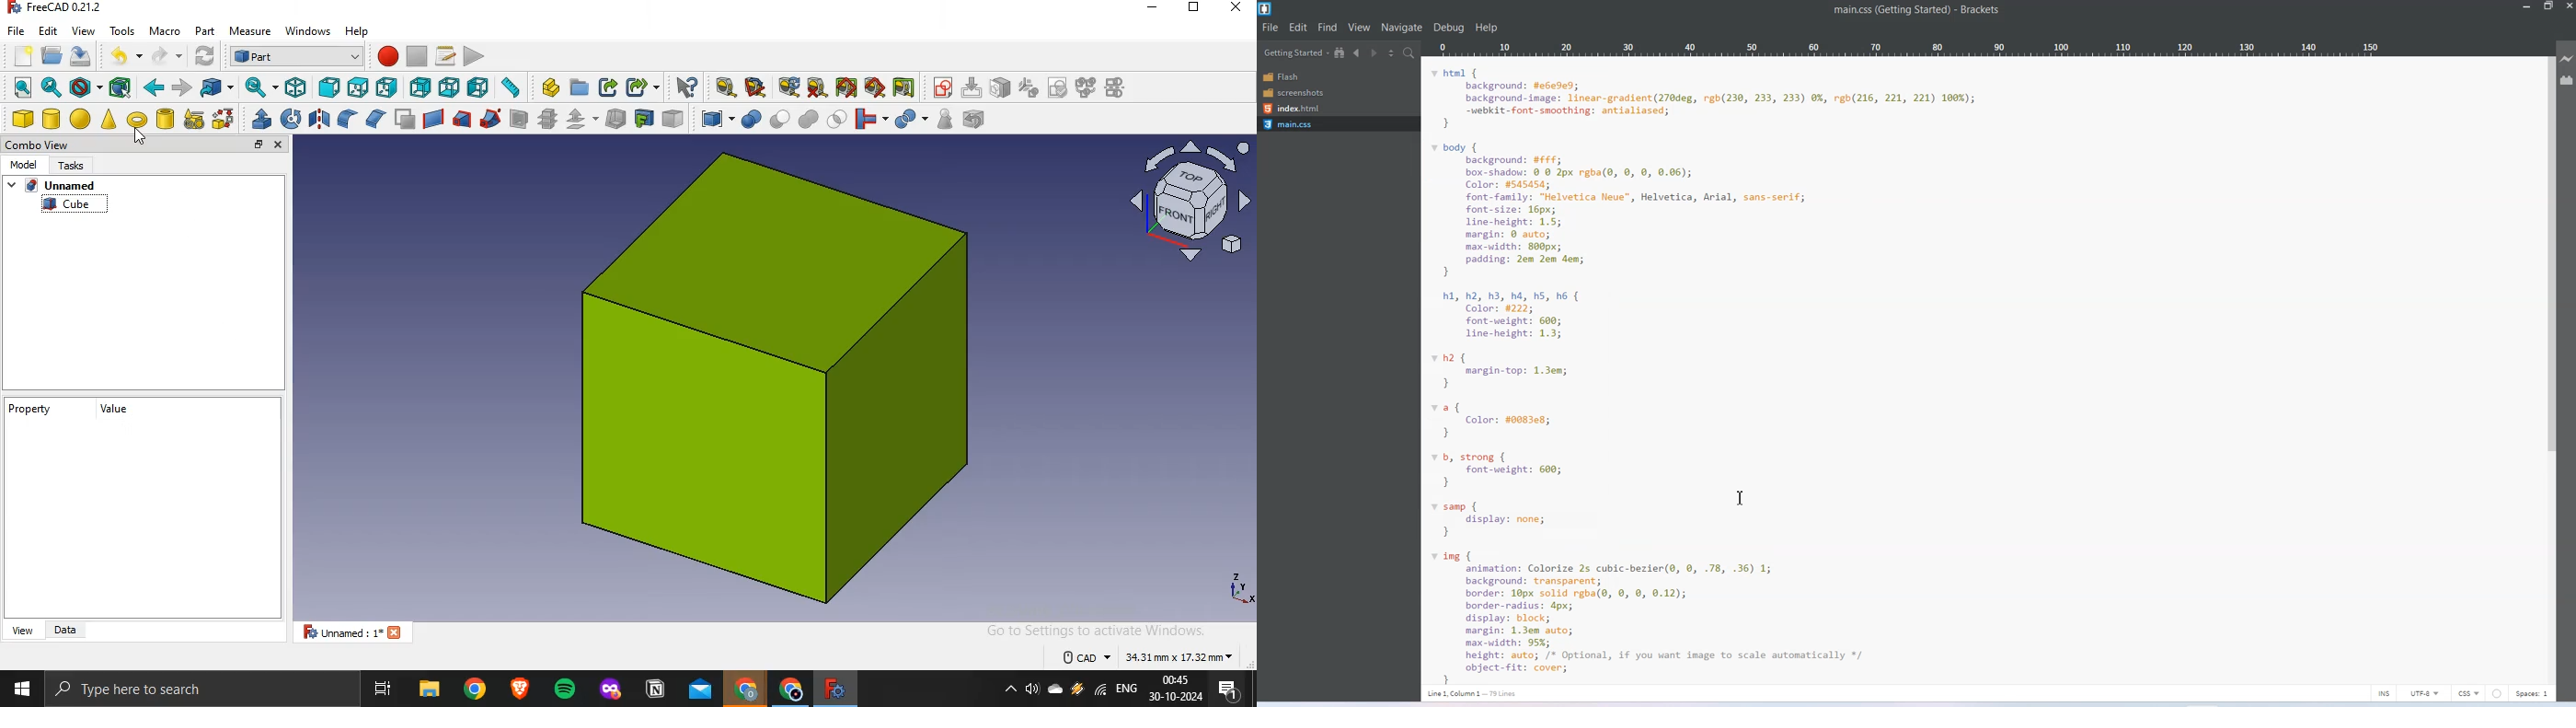  Describe the element at coordinates (874, 87) in the screenshot. I see `toggle 3d` at that location.